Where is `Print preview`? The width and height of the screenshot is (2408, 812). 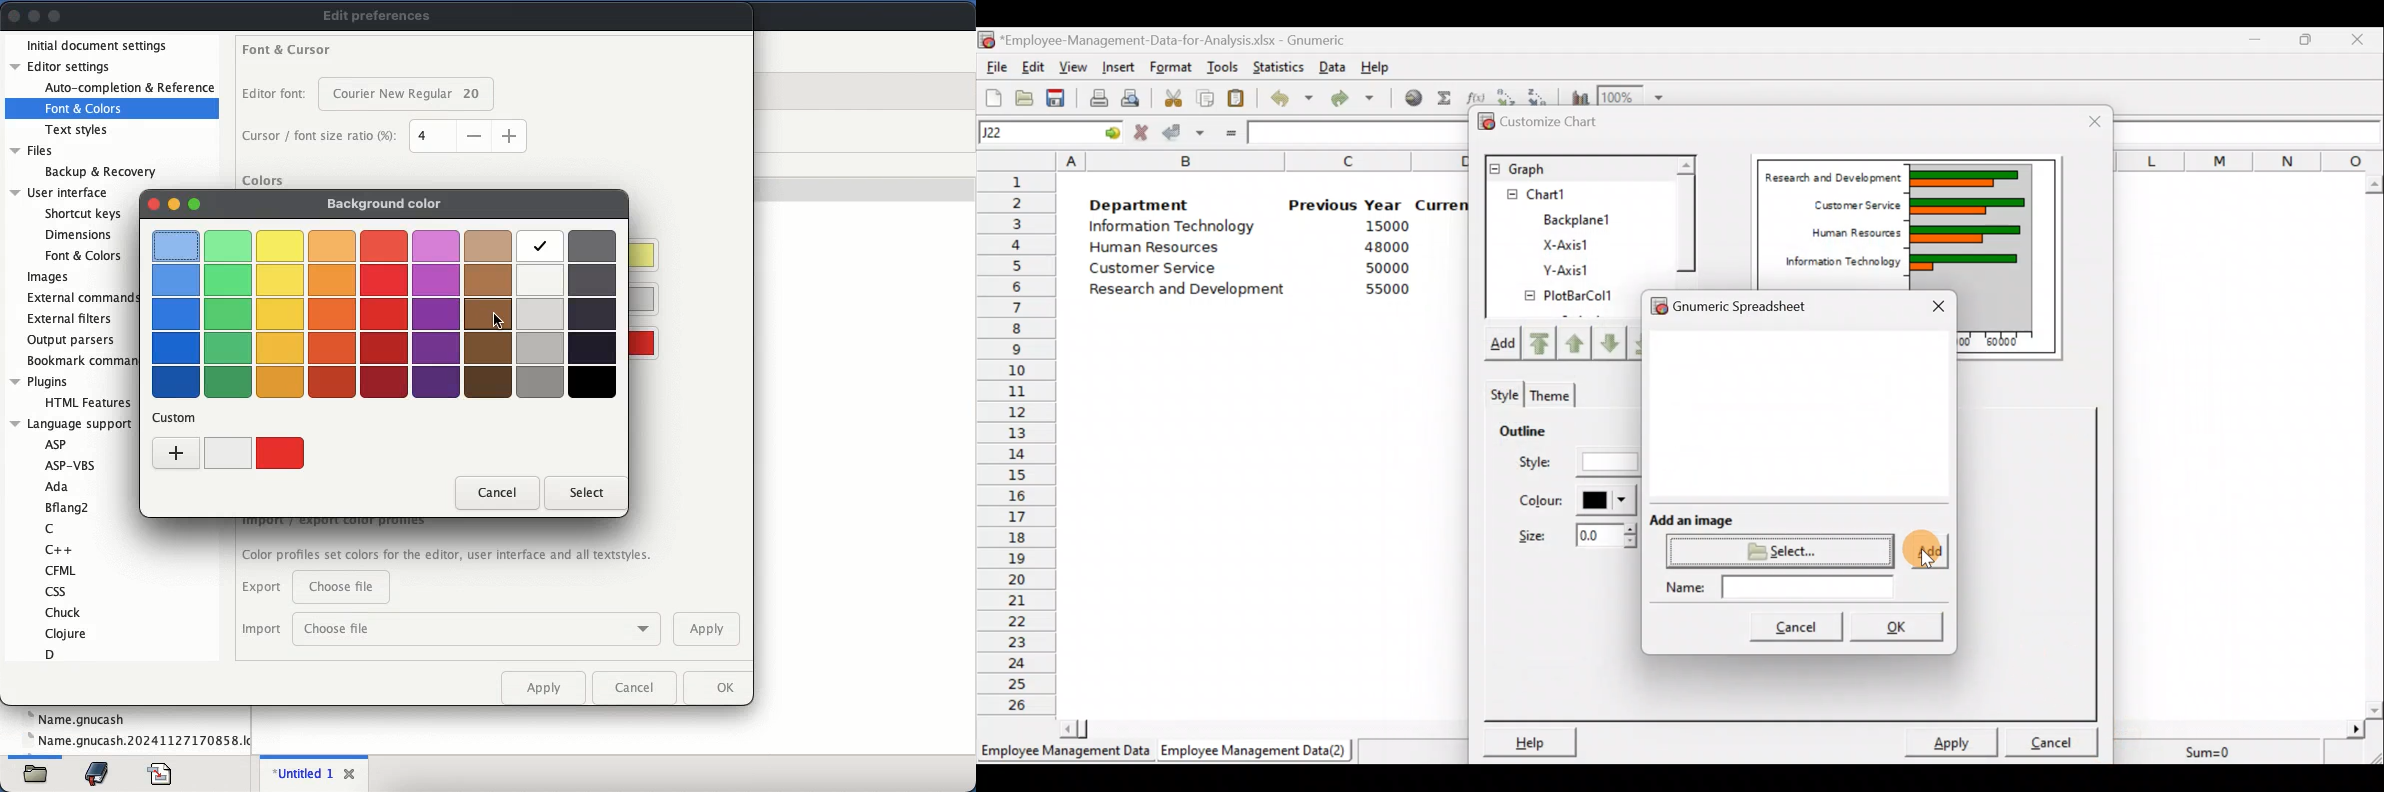 Print preview is located at coordinates (1131, 98).